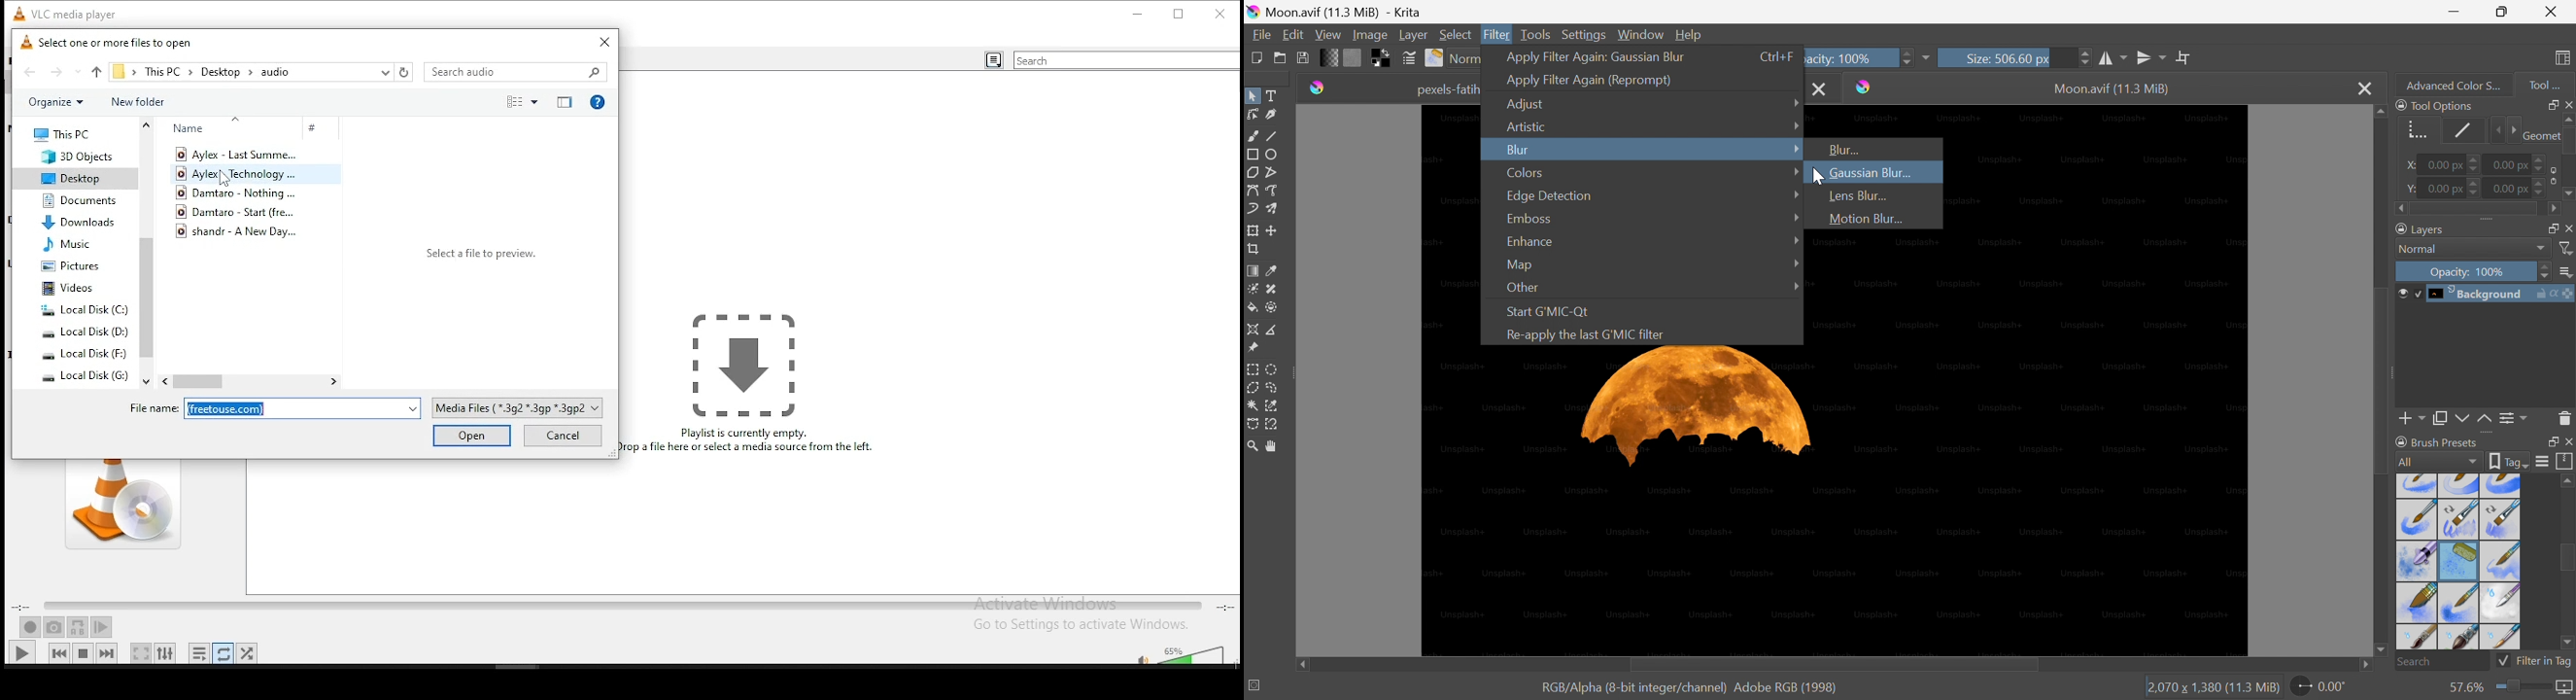 Image resolution: width=2576 pixels, height=700 pixels. I want to click on Rectangular selection tool, so click(1254, 369).